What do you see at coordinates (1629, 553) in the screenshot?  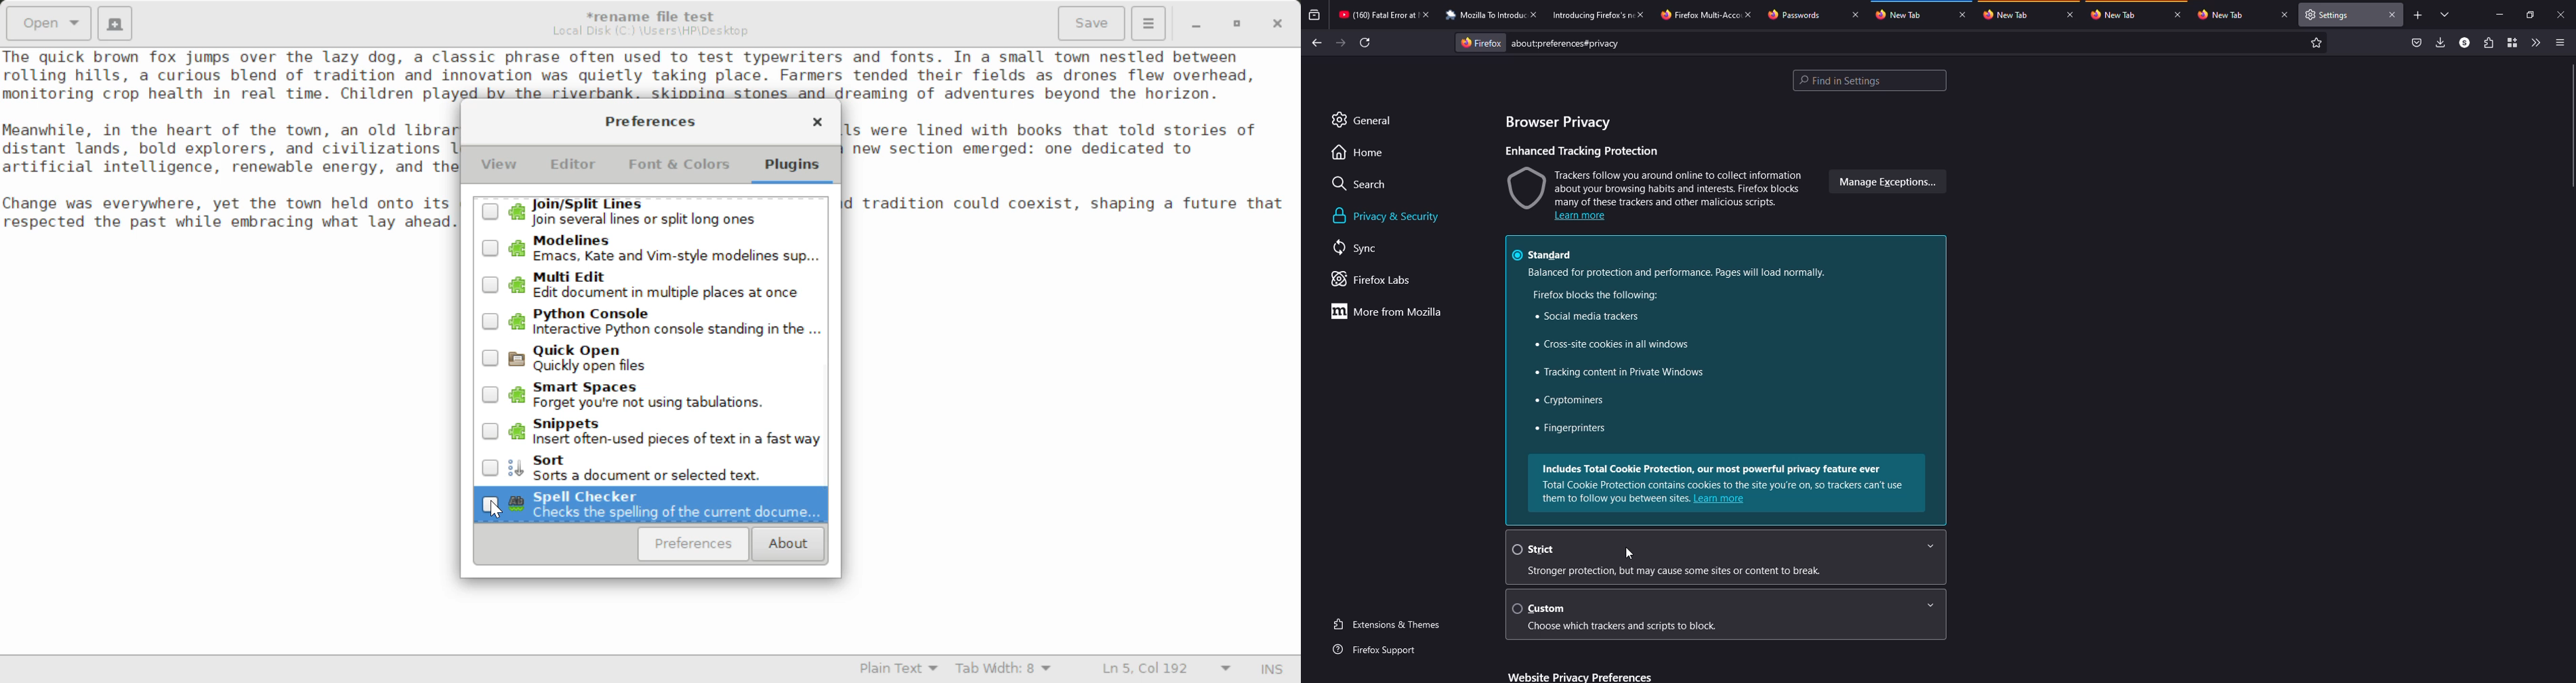 I see `cursor` at bounding box center [1629, 553].